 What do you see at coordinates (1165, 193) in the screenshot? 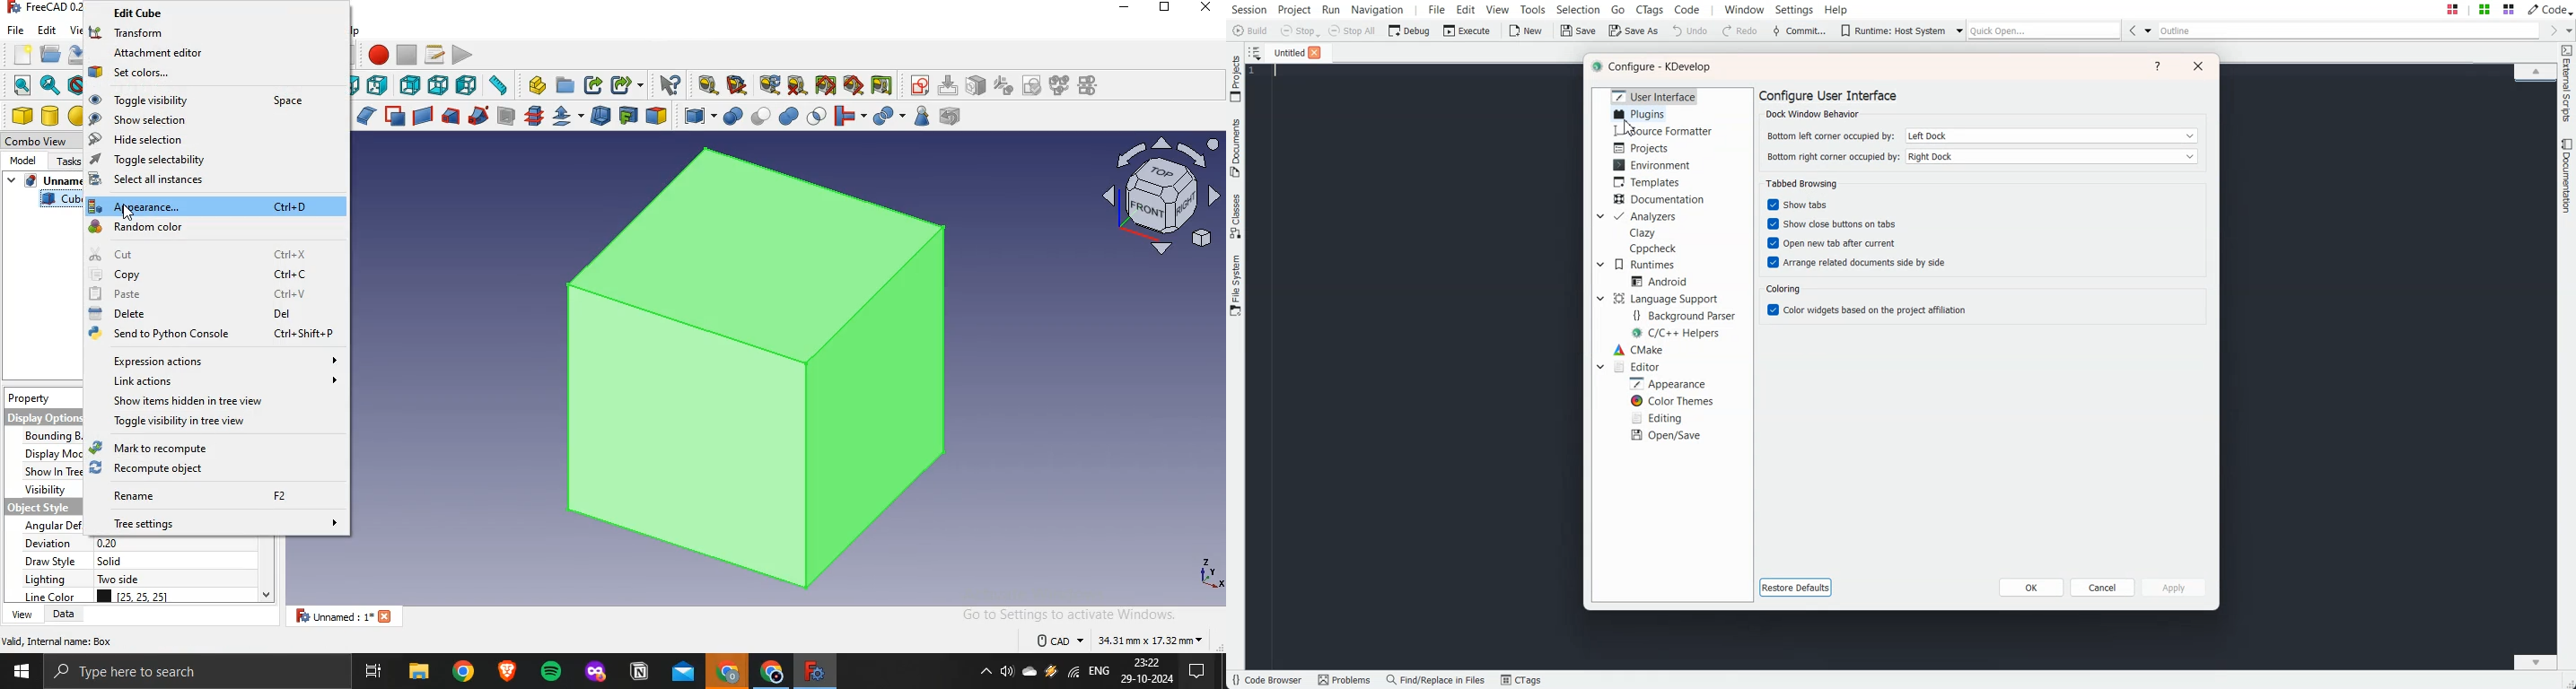
I see `ico` at bounding box center [1165, 193].